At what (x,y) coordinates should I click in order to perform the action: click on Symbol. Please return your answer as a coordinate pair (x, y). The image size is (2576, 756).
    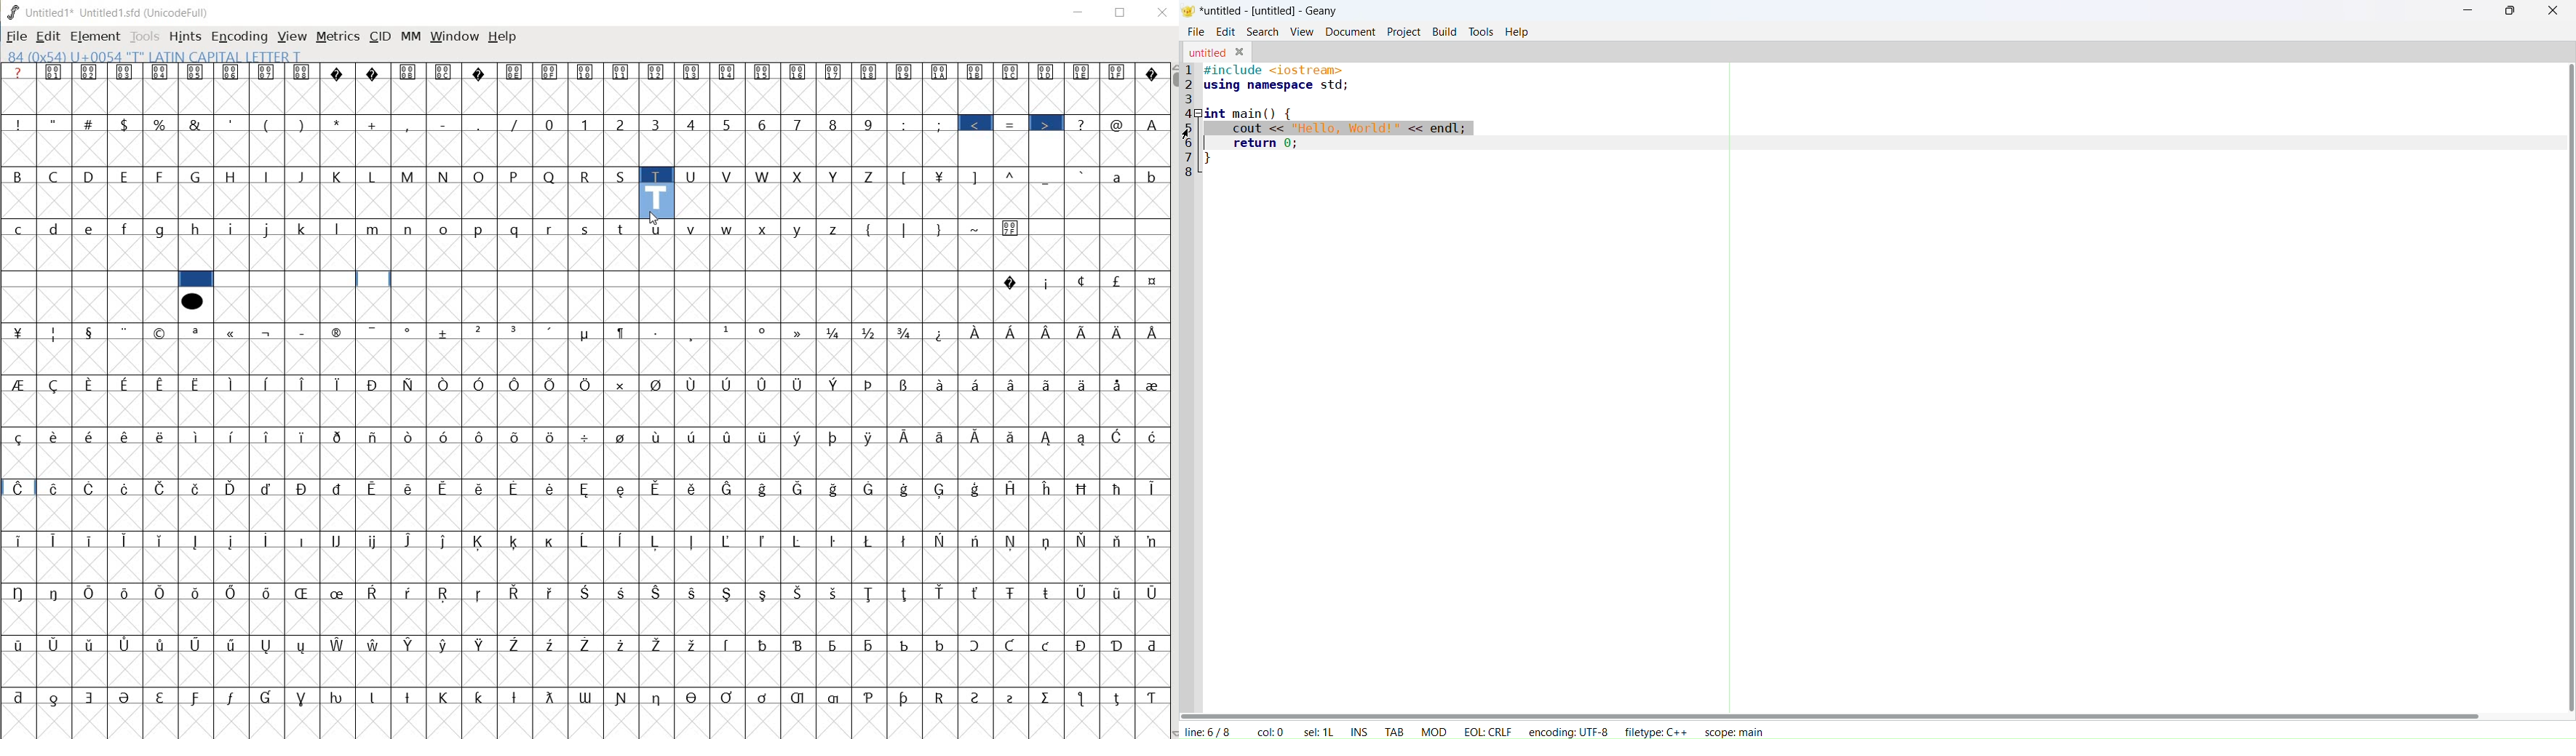
    Looking at the image, I should click on (515, 643).